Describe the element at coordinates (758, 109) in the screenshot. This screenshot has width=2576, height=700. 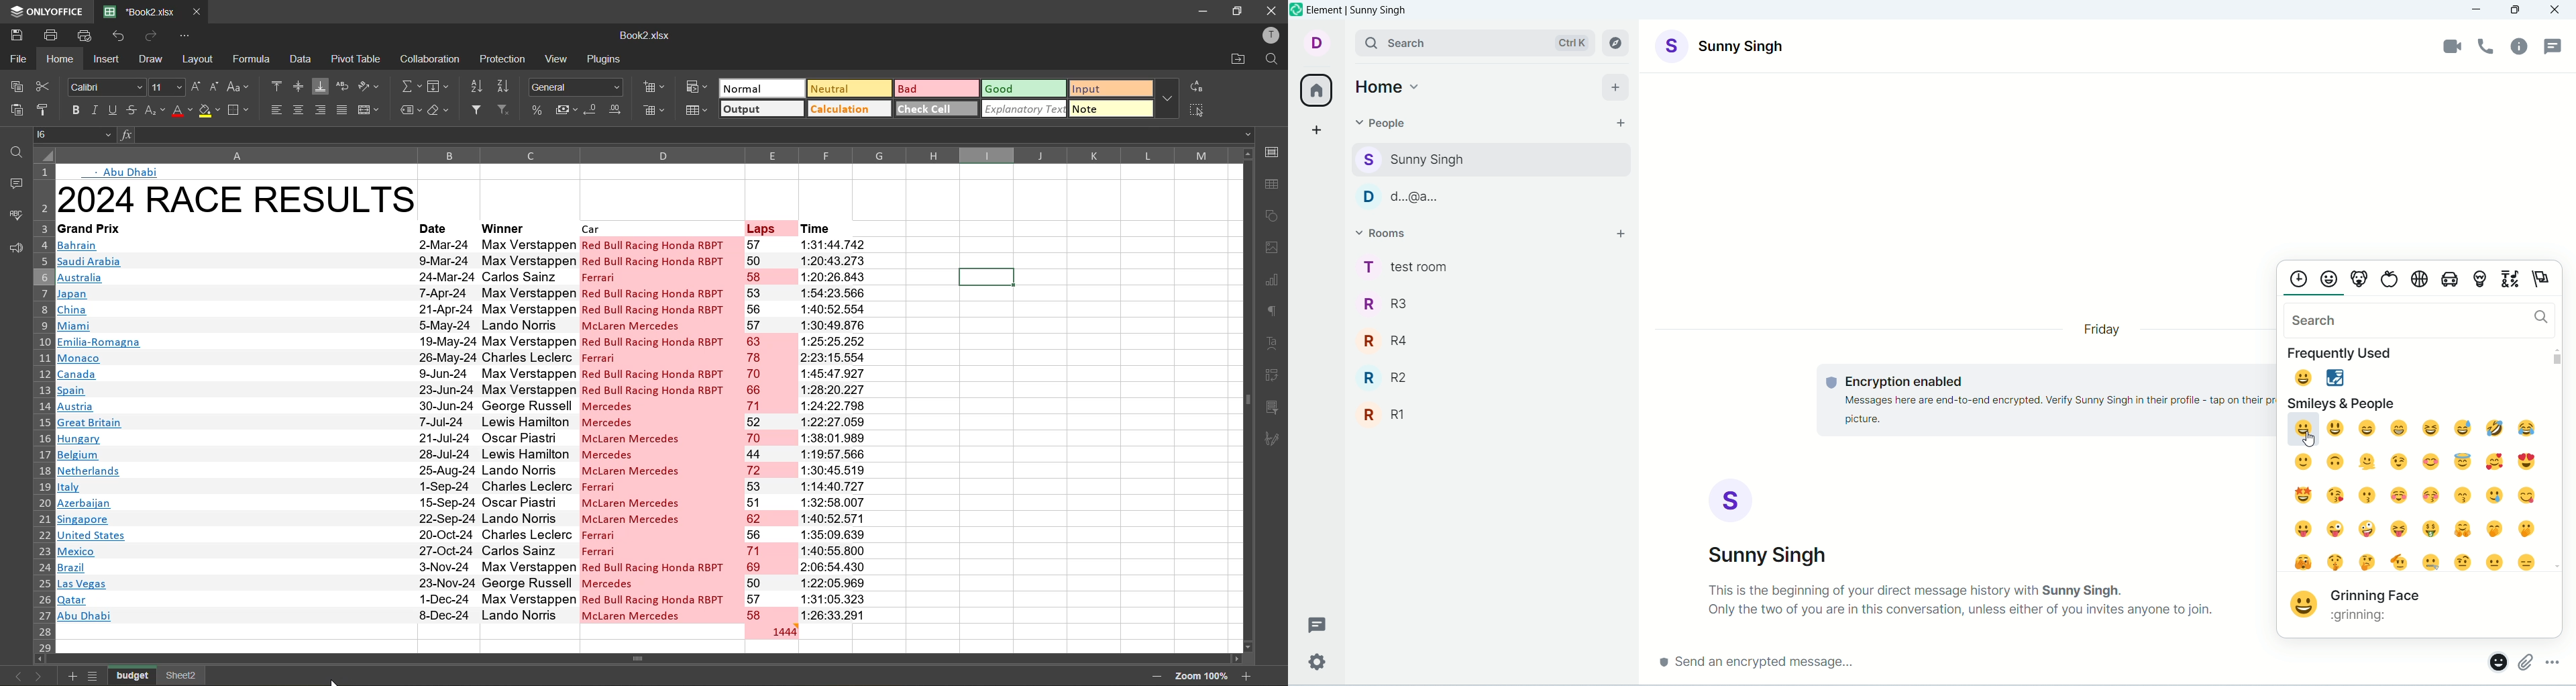
I see `output` at that location.